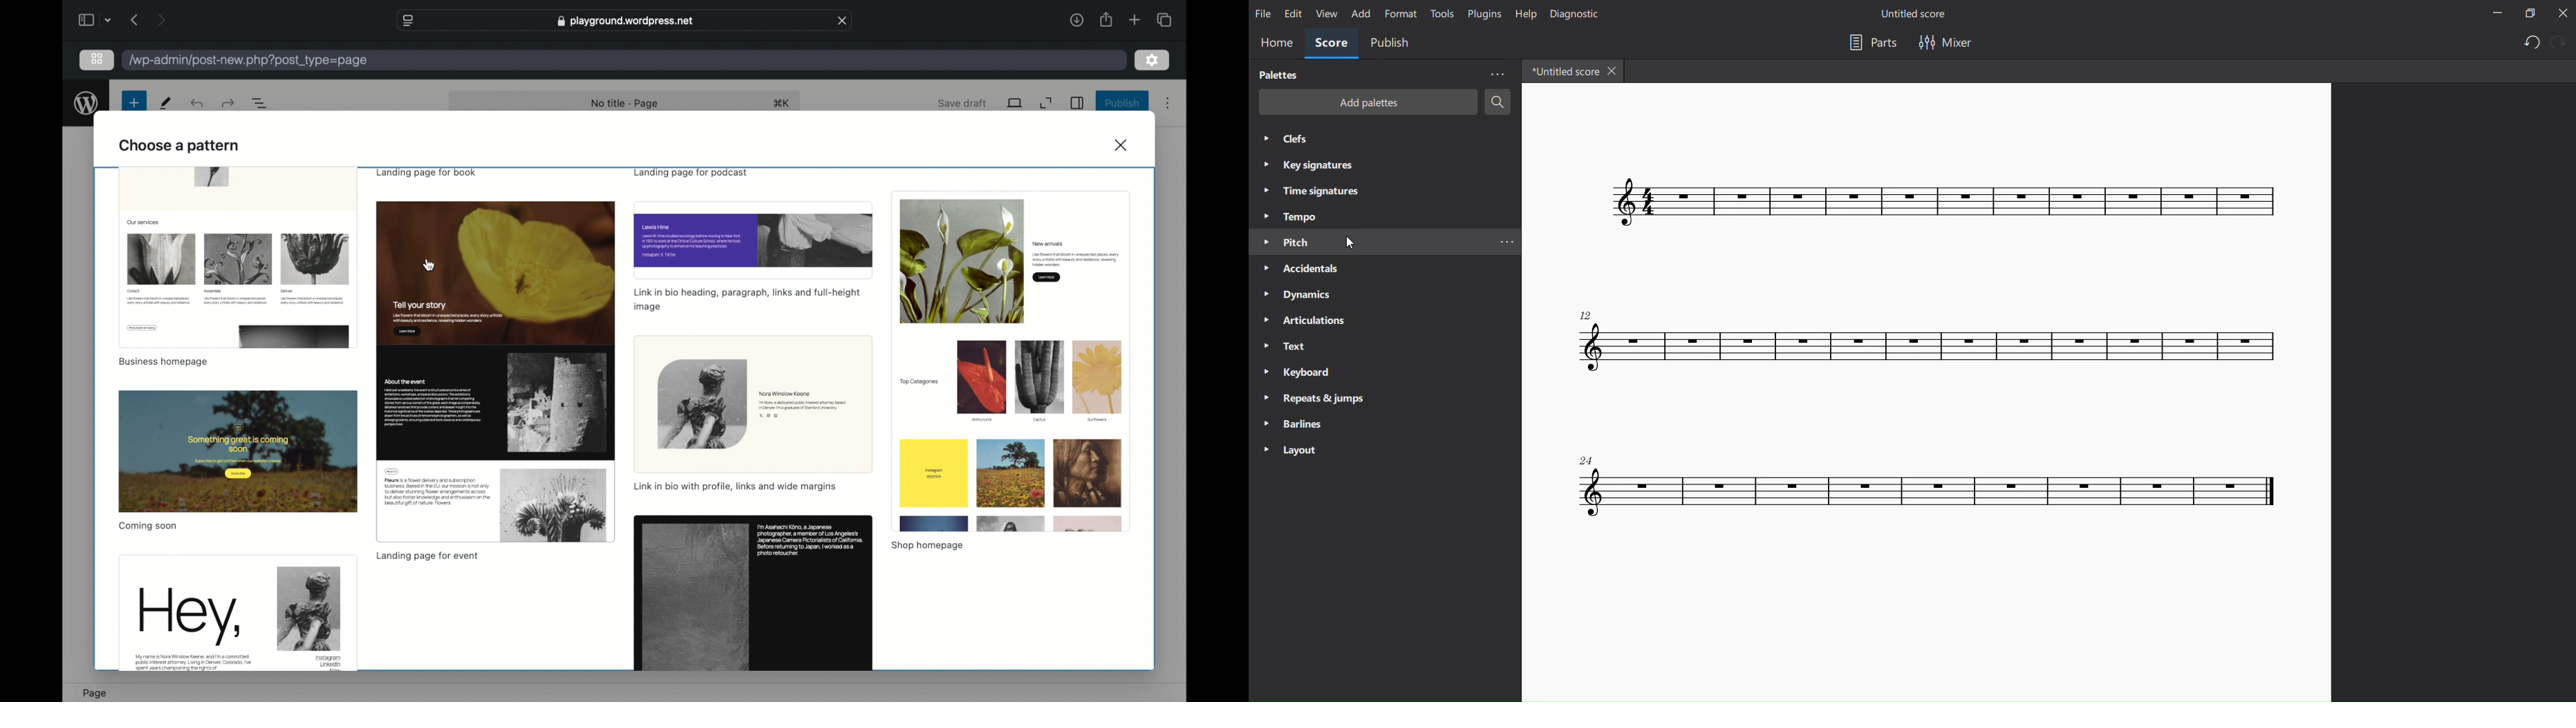 Image resolution: width=2576 pixels, height=728 pixels. I want to click on page, so click(94, 692).